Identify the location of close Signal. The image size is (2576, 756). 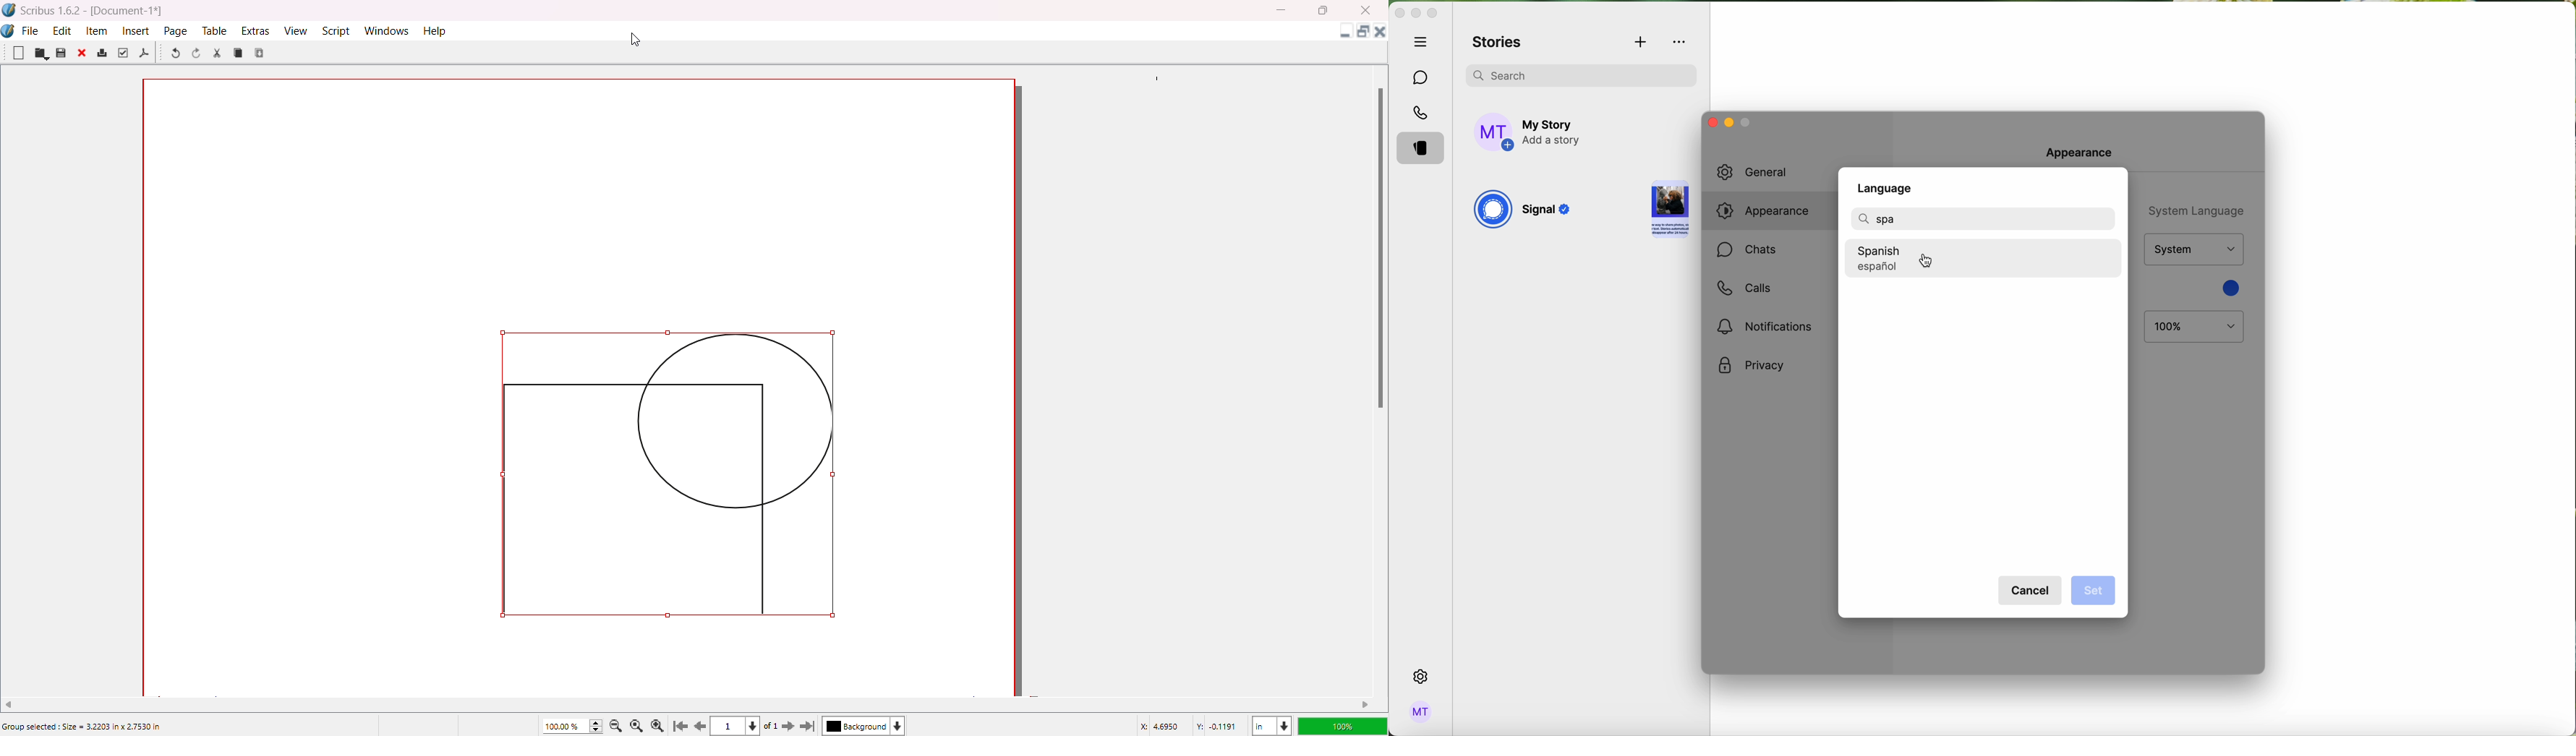
(1399, 14).